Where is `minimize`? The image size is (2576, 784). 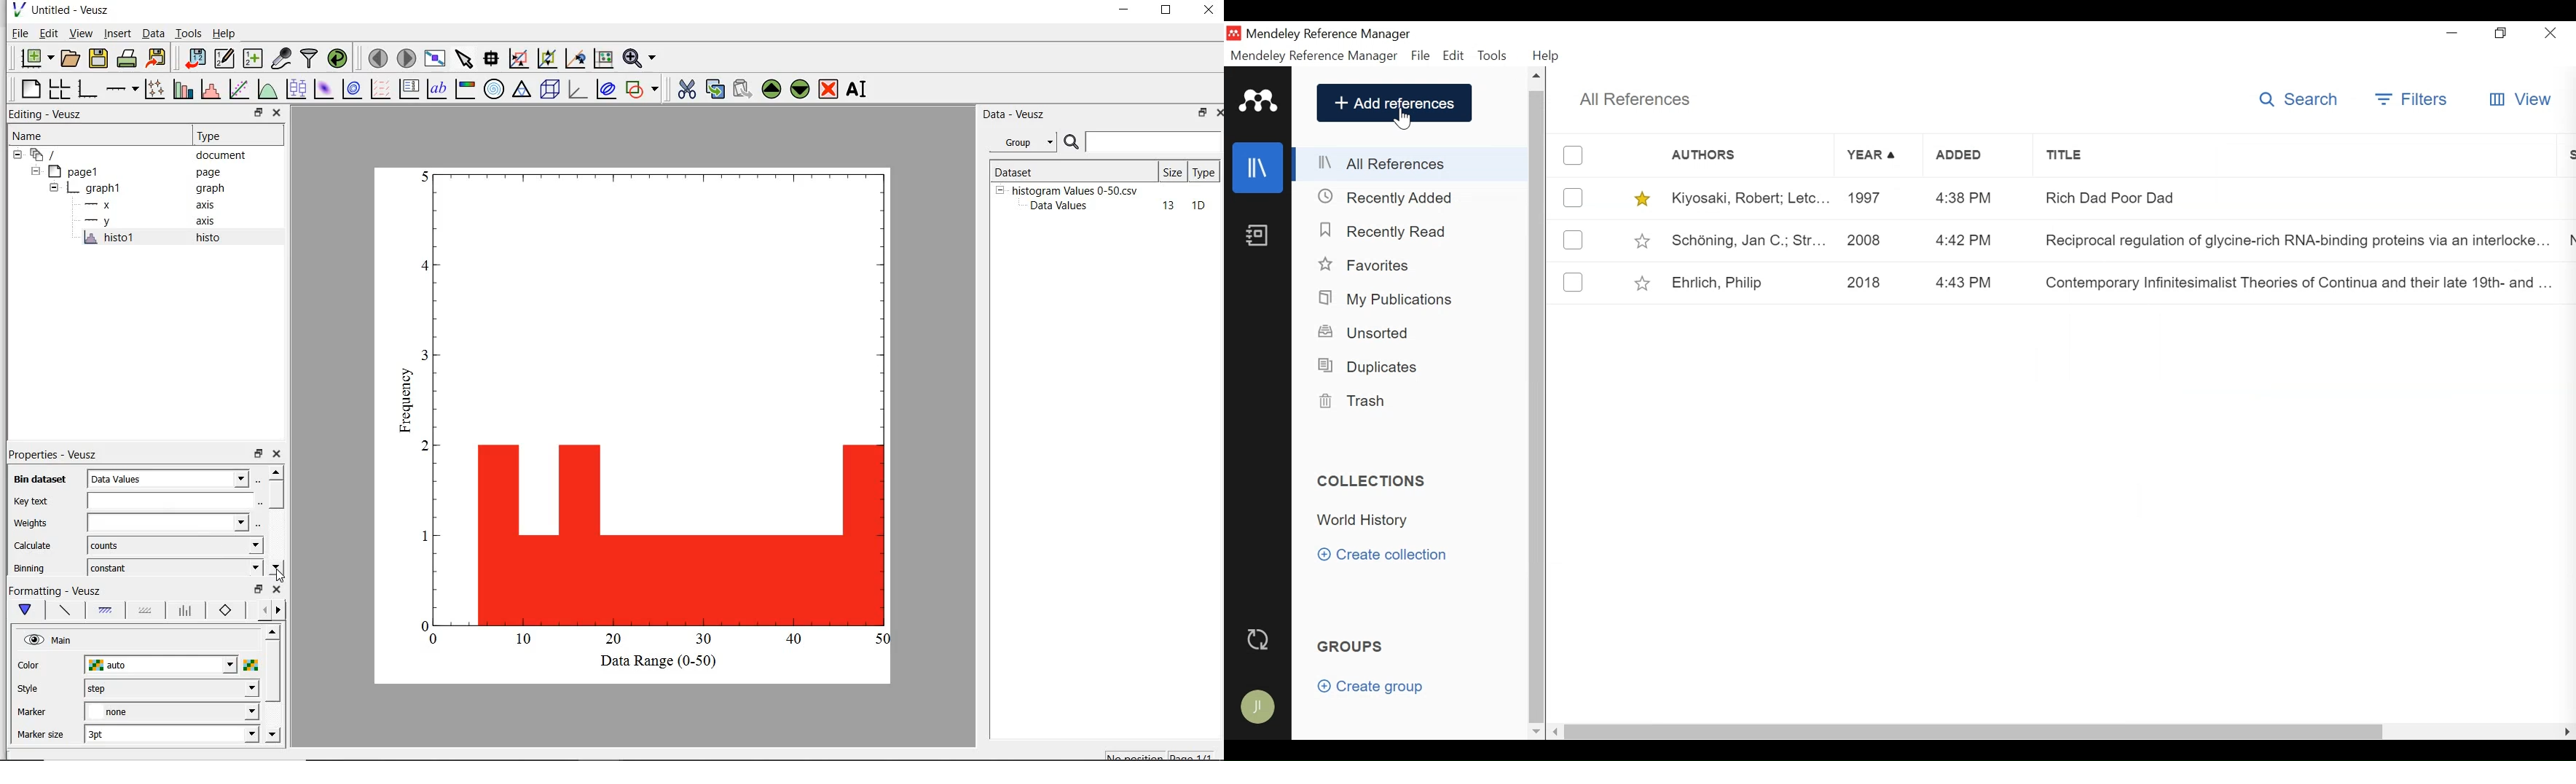
minimize is located at coordinates (2452, 33).